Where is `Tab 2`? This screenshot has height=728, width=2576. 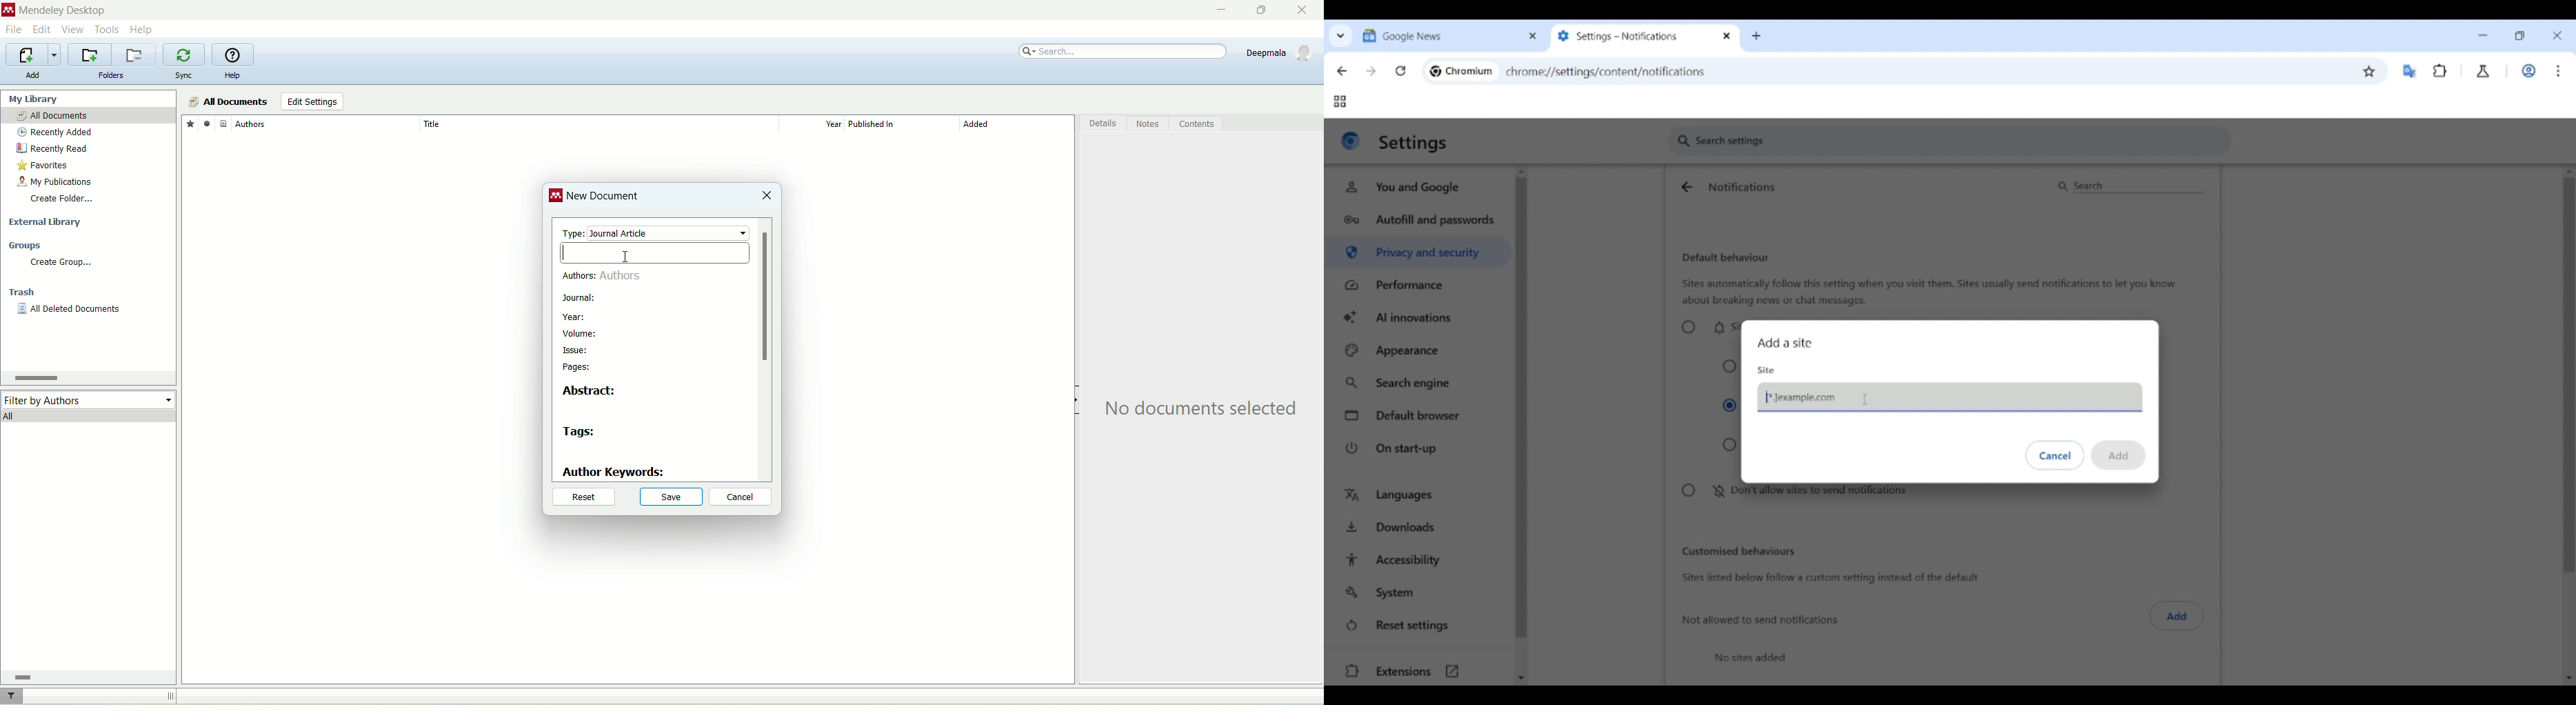 Tab 2 is located at coordinates (1634, 36).